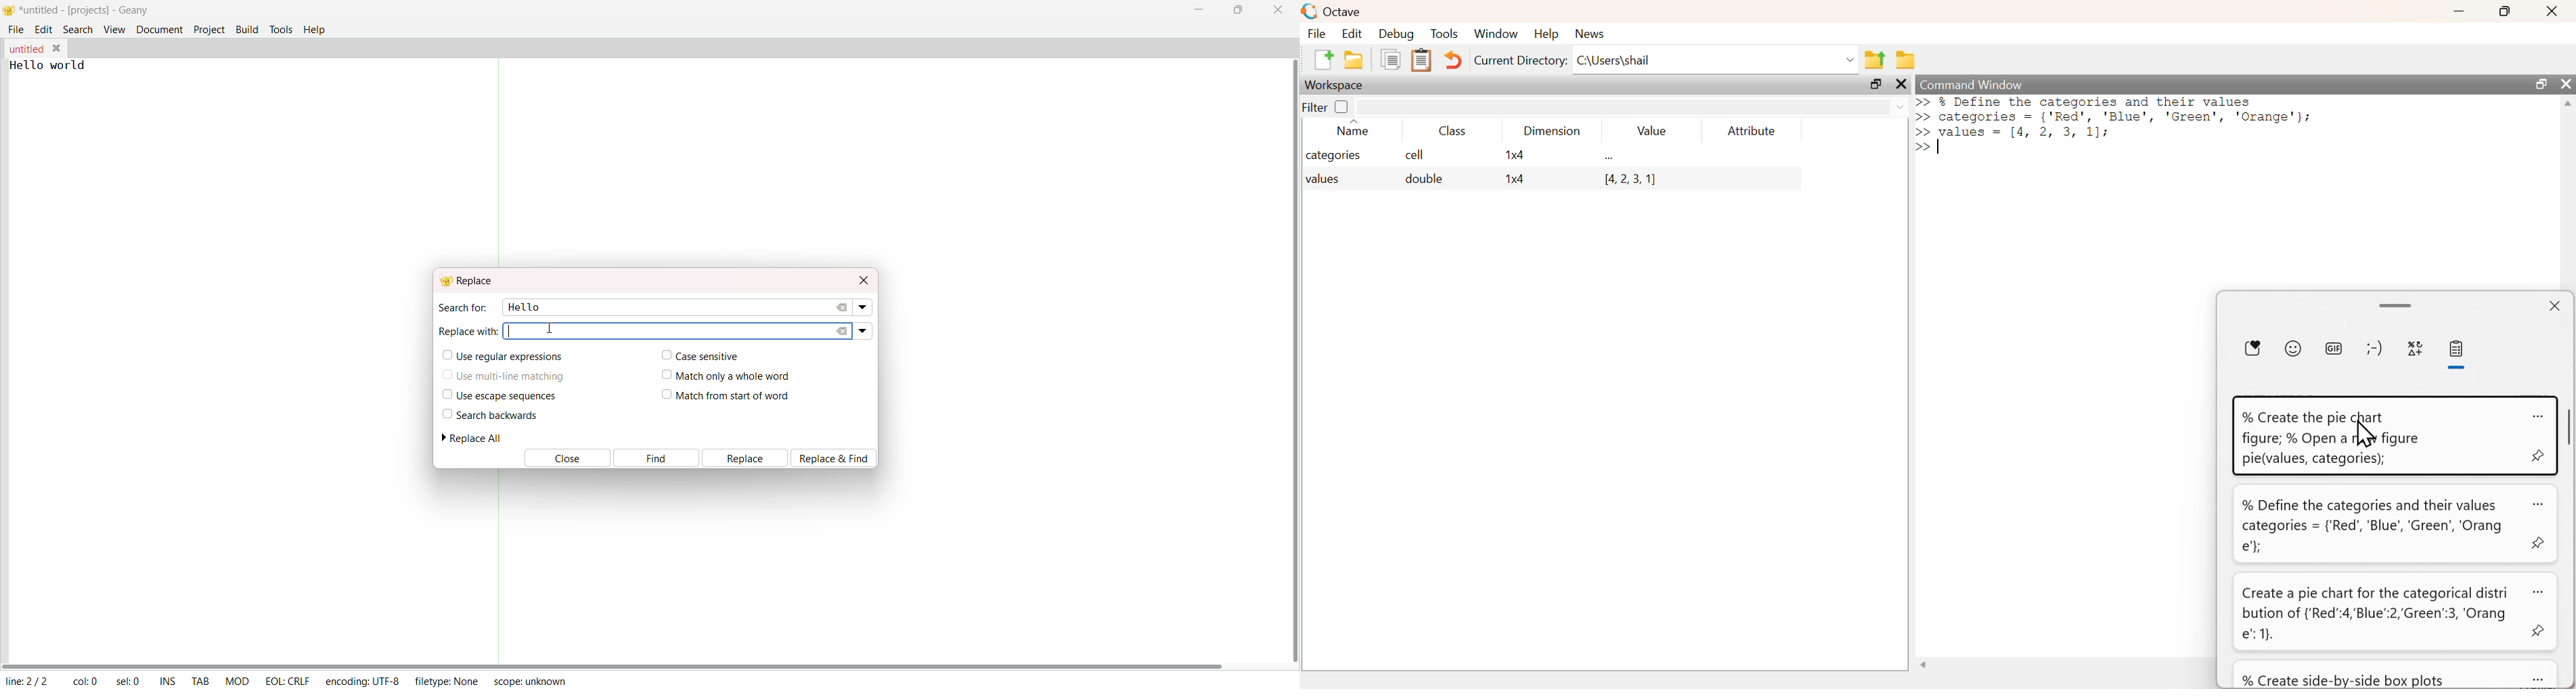 The width and height of the screenshot is (2576, 700). Describe the element at coordinates (1547, 34) in the screenshot. I see `Help` at that location.